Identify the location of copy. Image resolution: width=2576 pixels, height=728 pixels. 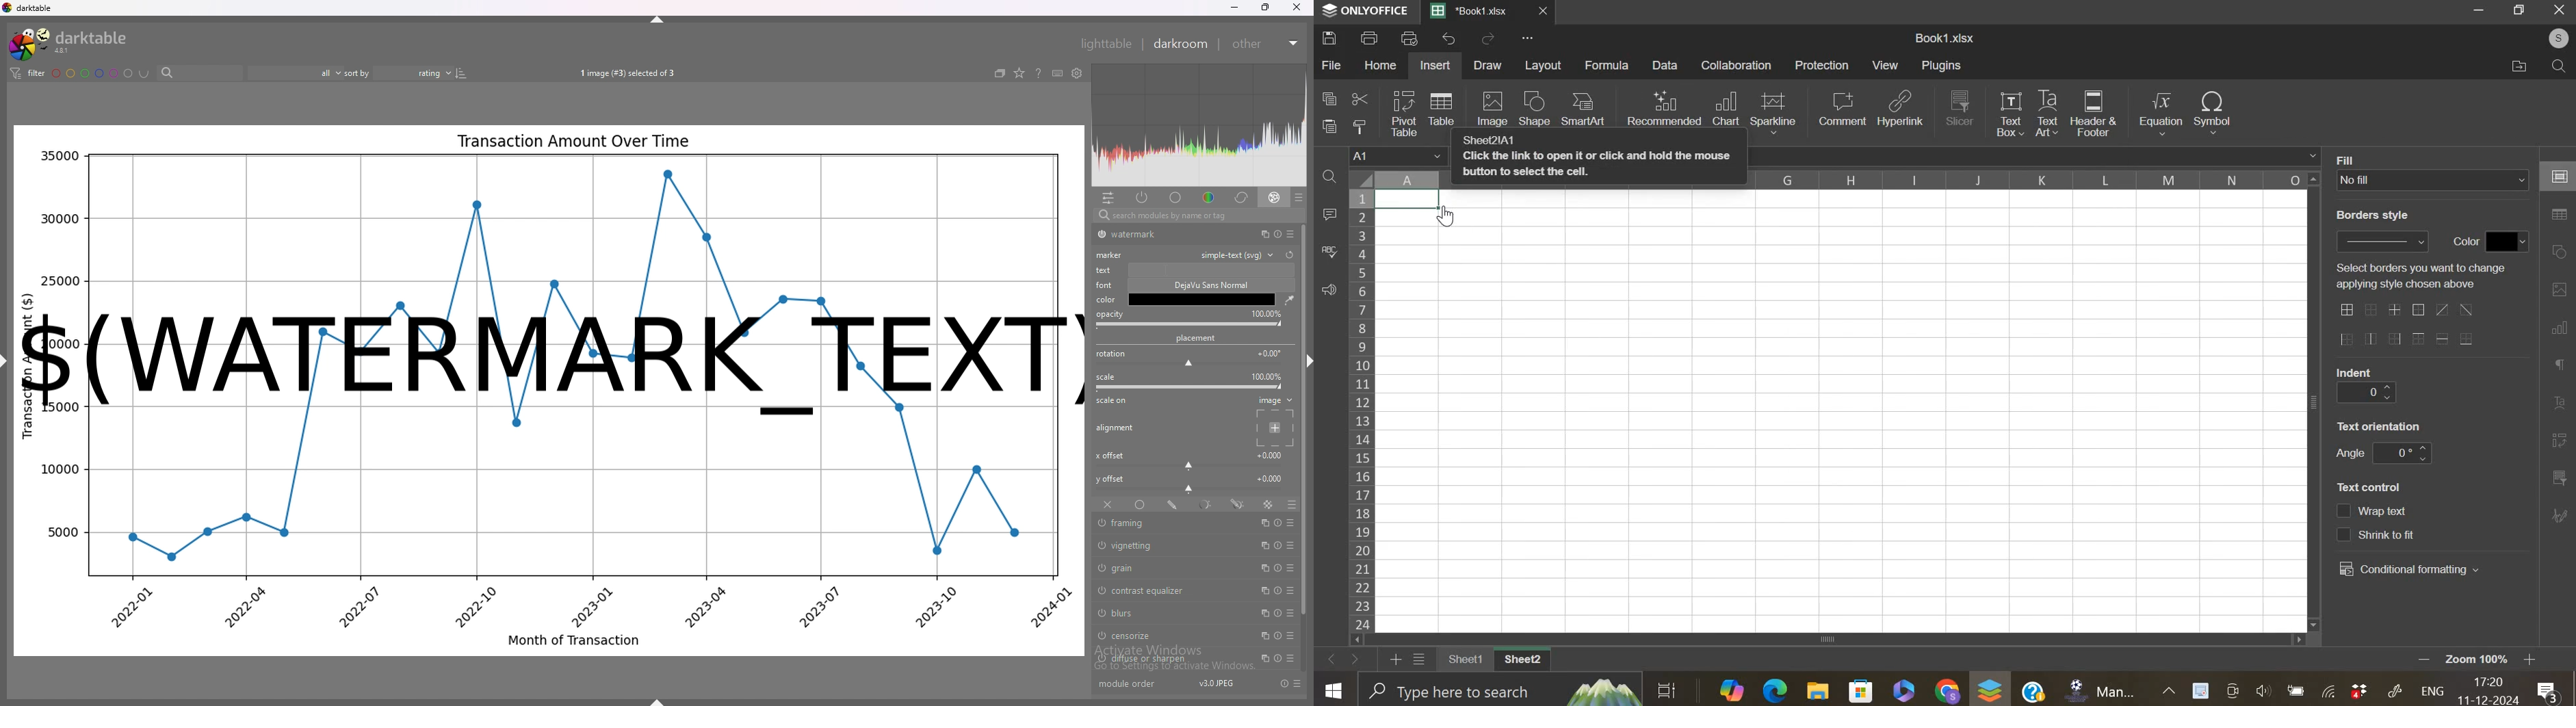
(1329, 98).